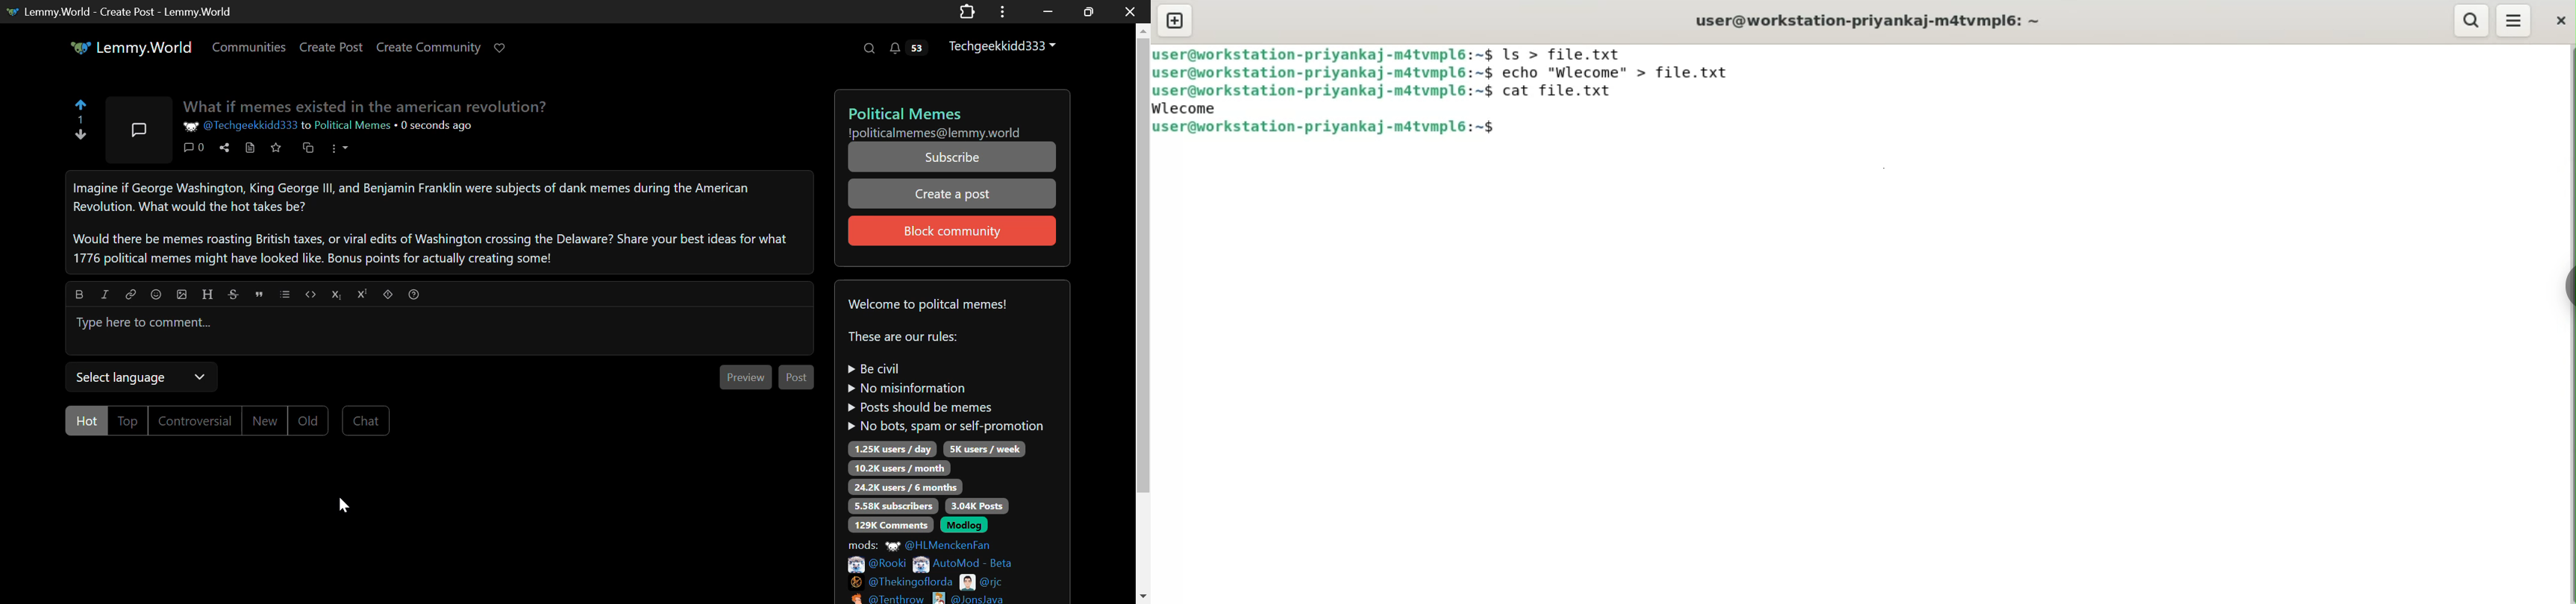 This screenshot has width=2576, height=616. I want to click on Political Memes, so click(947, 113).